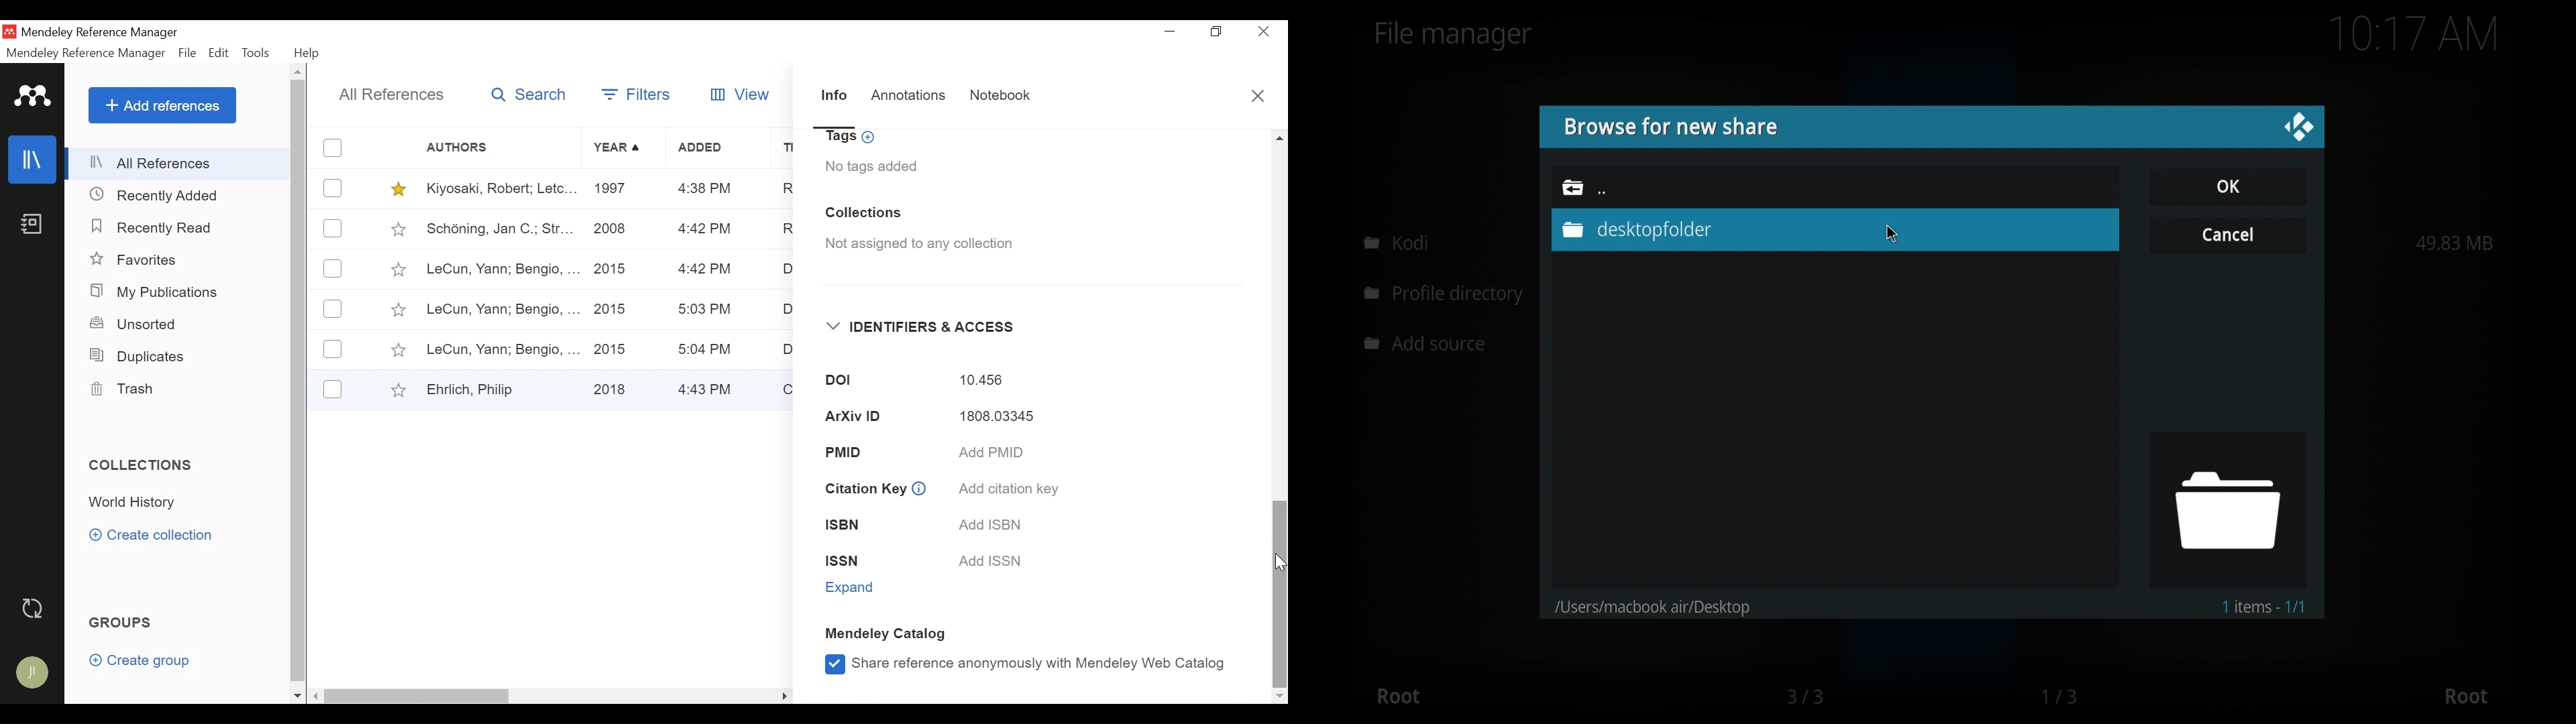 The width and height of the screenshot is (2576, 728). What do you see at coordinates (920, 487) in the screenshot?
I see `Information` at bounding box center [920, 487].